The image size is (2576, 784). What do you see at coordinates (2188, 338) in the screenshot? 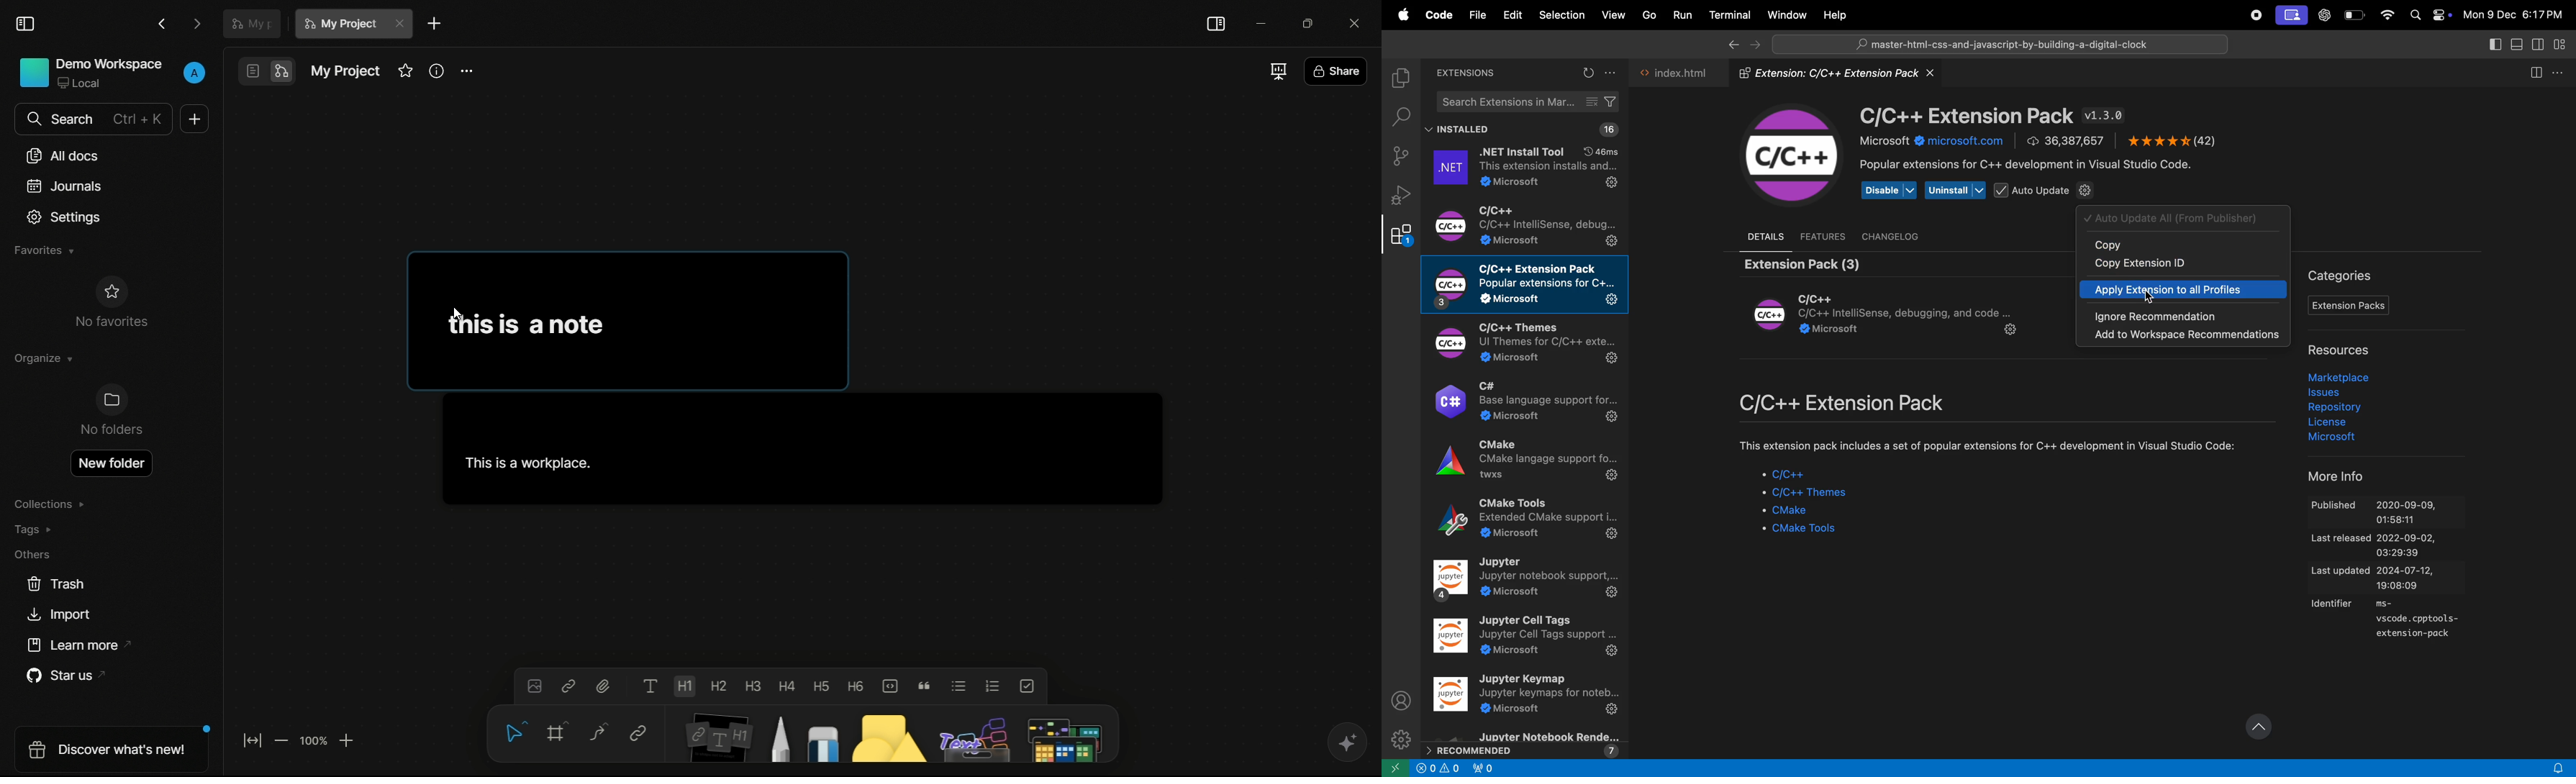
I see `add work space reccomendations` at bounding box center [2188, 338].